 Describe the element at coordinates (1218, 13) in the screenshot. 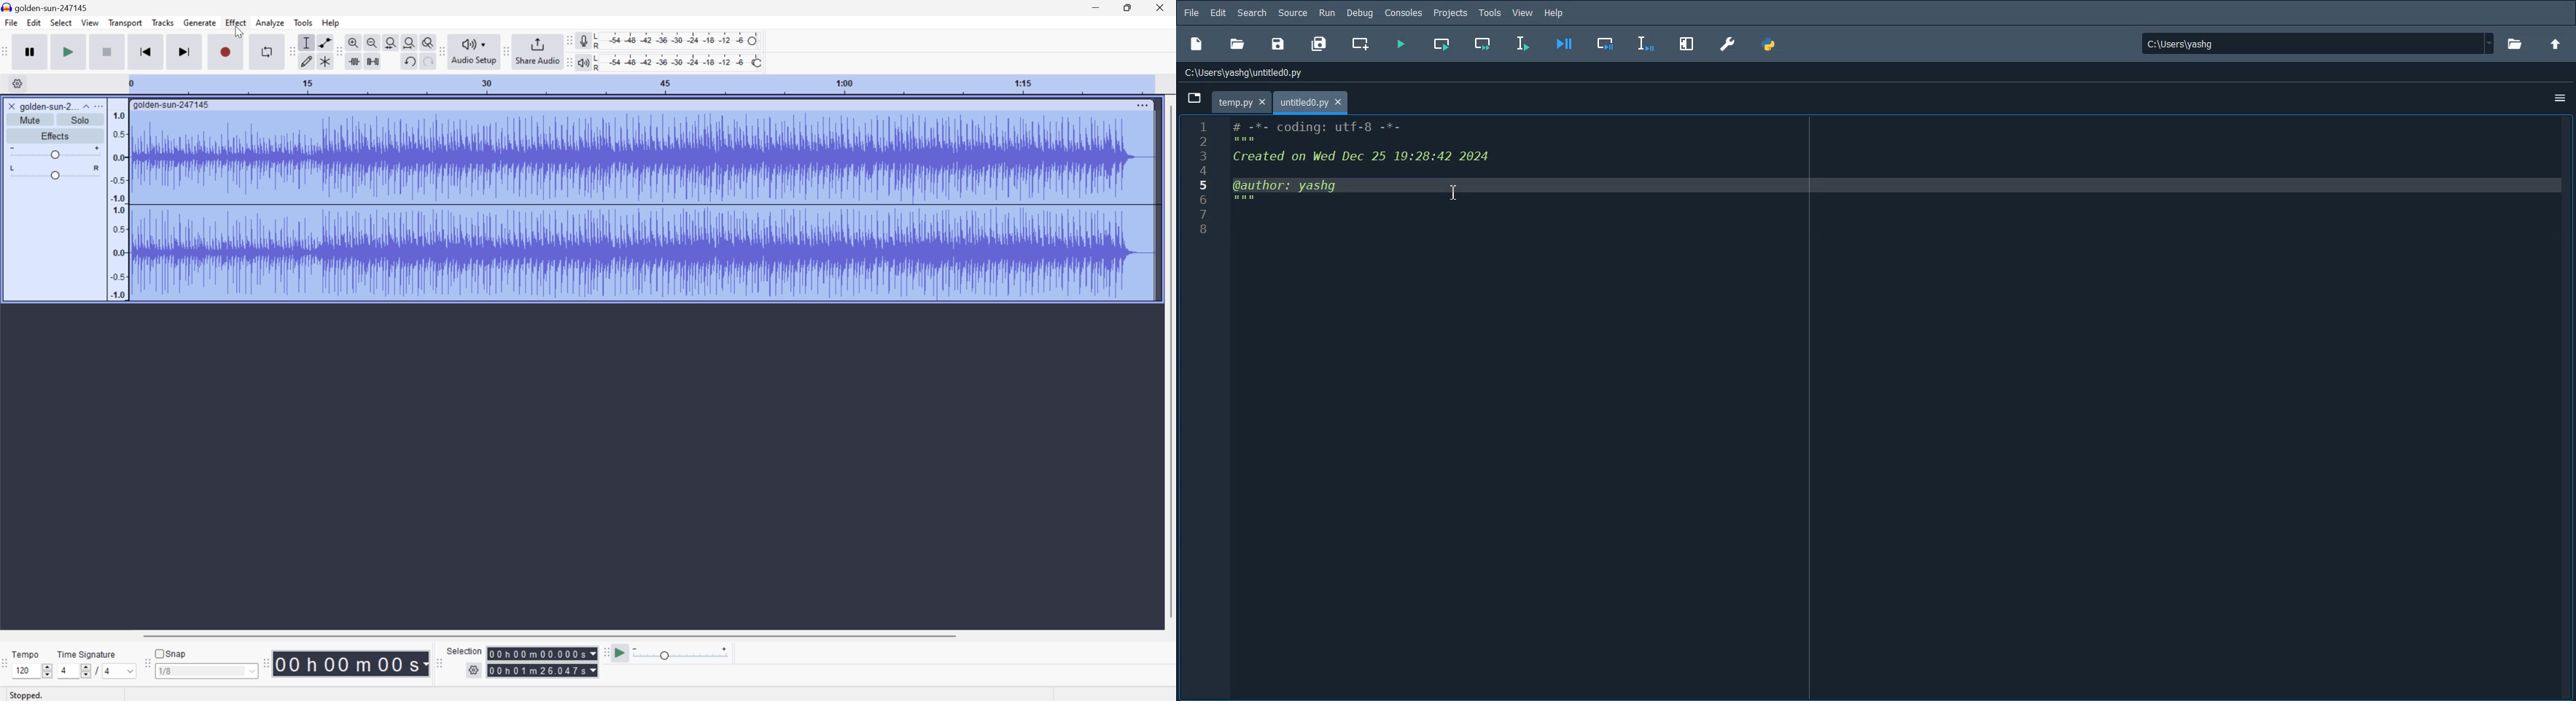

I see `Edit` at that location.